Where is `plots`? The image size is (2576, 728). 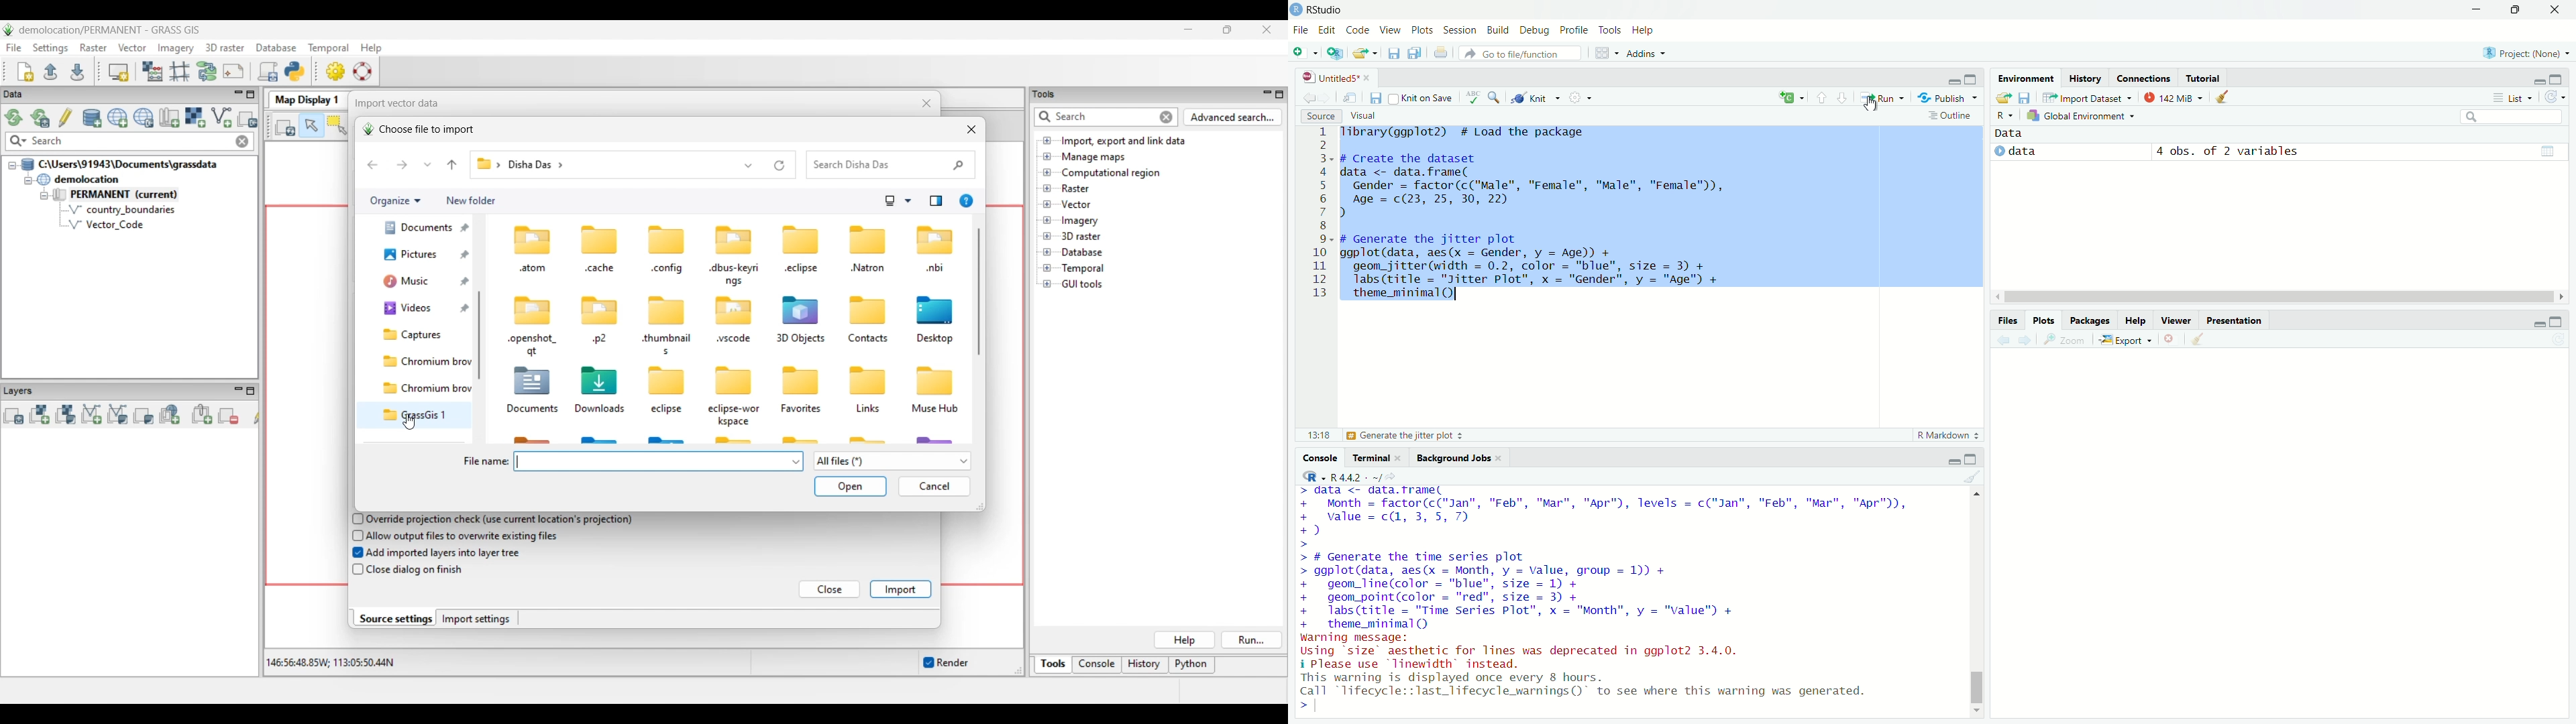 plots is located at coordinates (2047, 320).